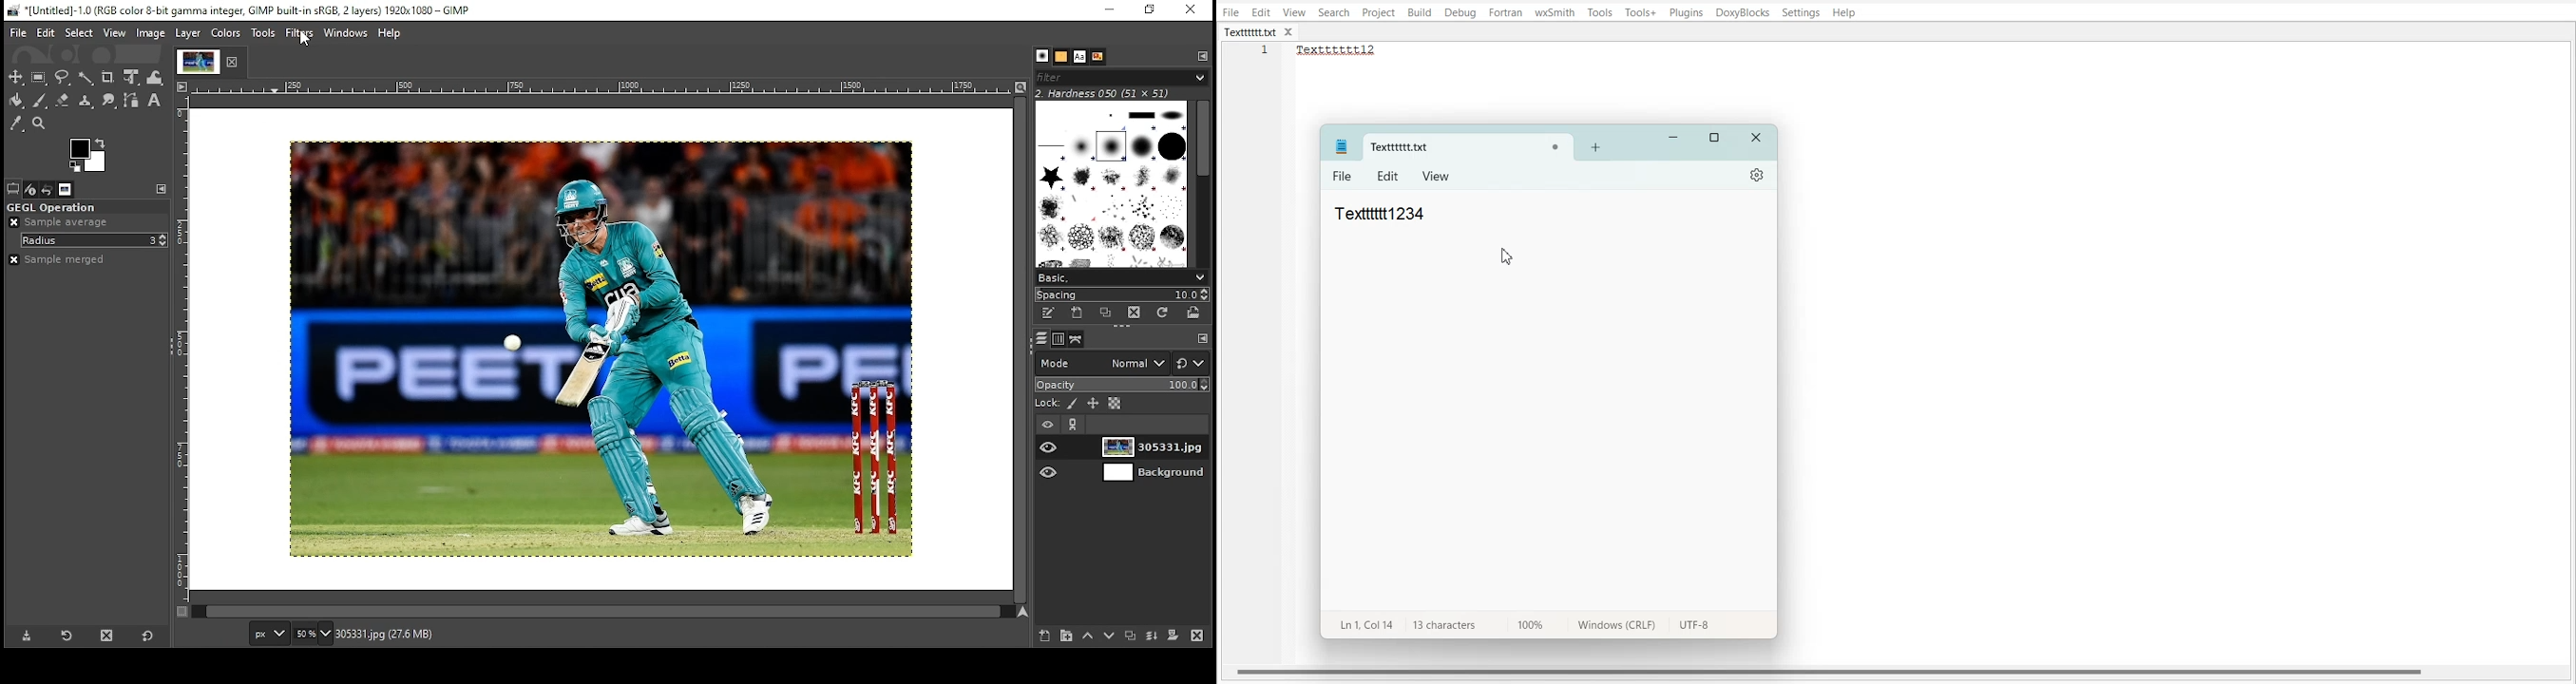 The height and width of the screenshot is (700, 2576). Describe the element at coordinates (1555, 12) in the screenshot. I see `wxSmith` at that location.